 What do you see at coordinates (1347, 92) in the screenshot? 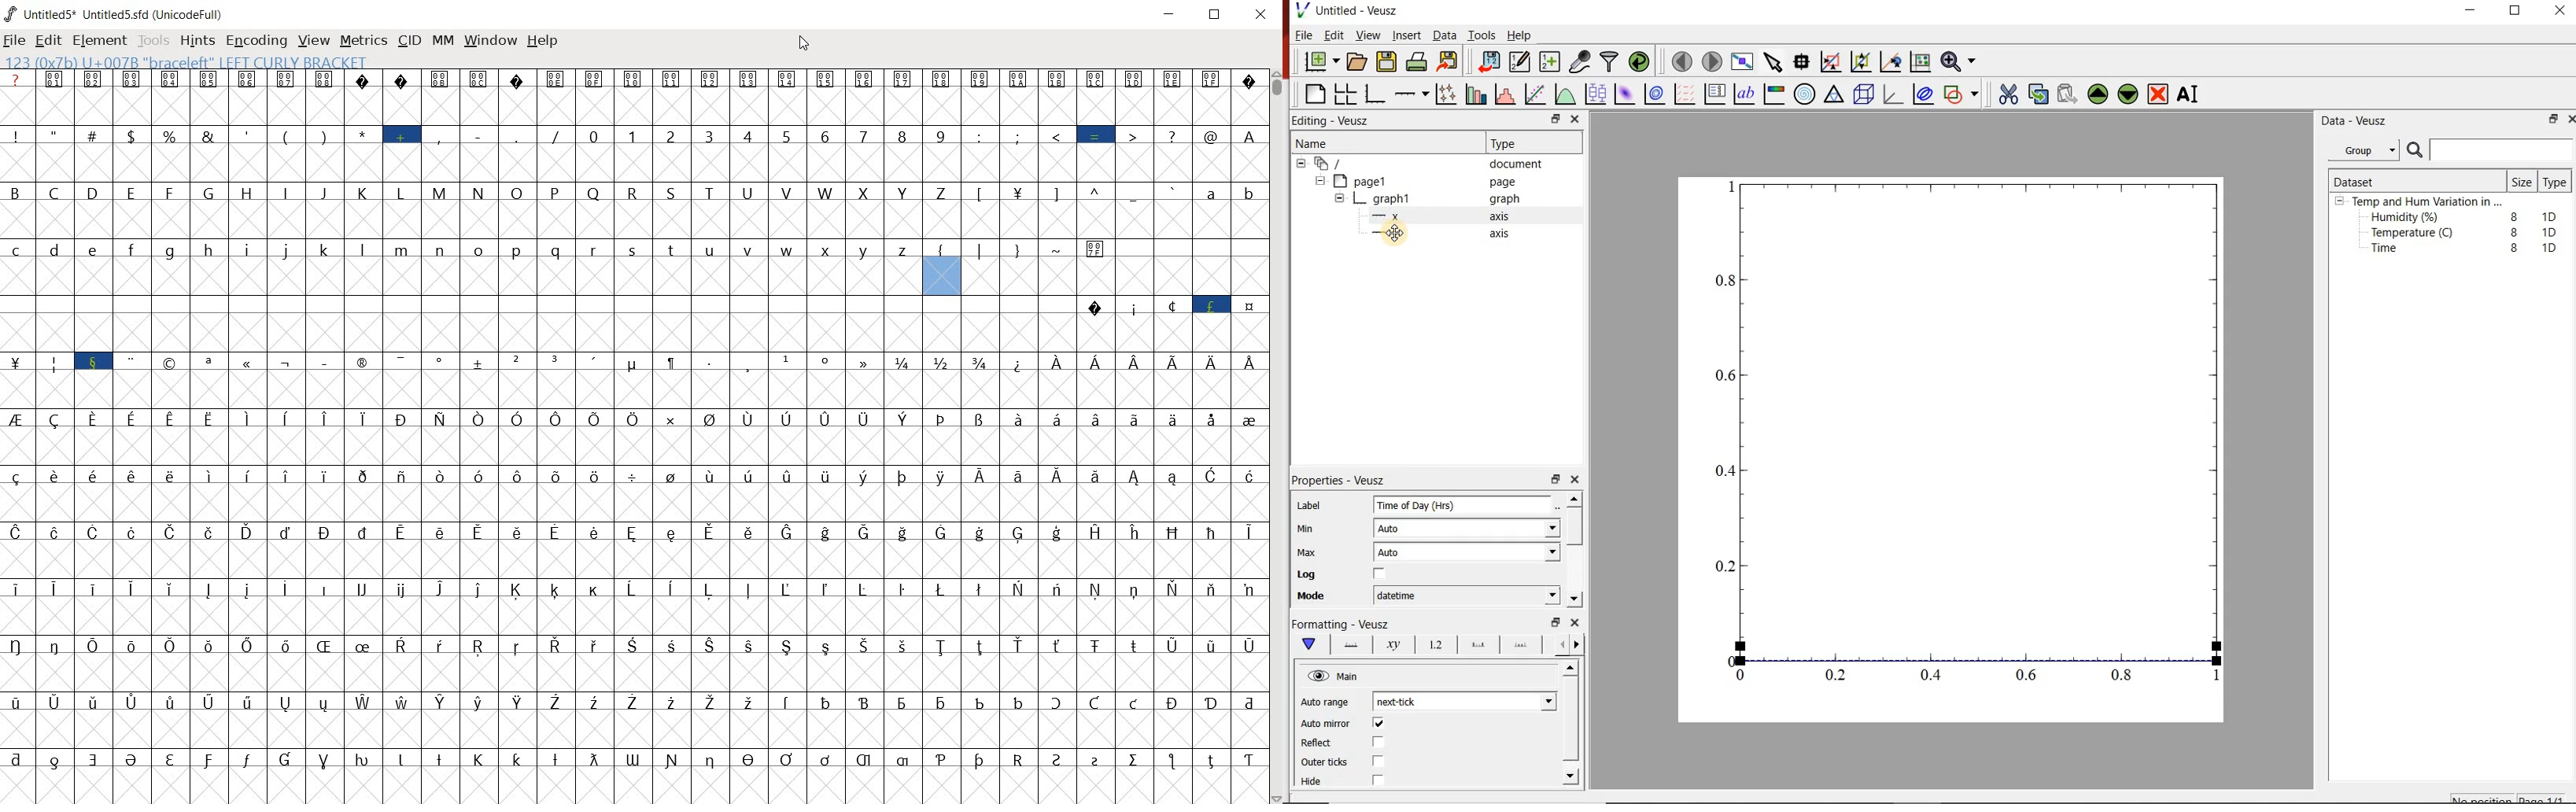
I see `arrange graphs in a grid` at bounding box center [1347, 92].